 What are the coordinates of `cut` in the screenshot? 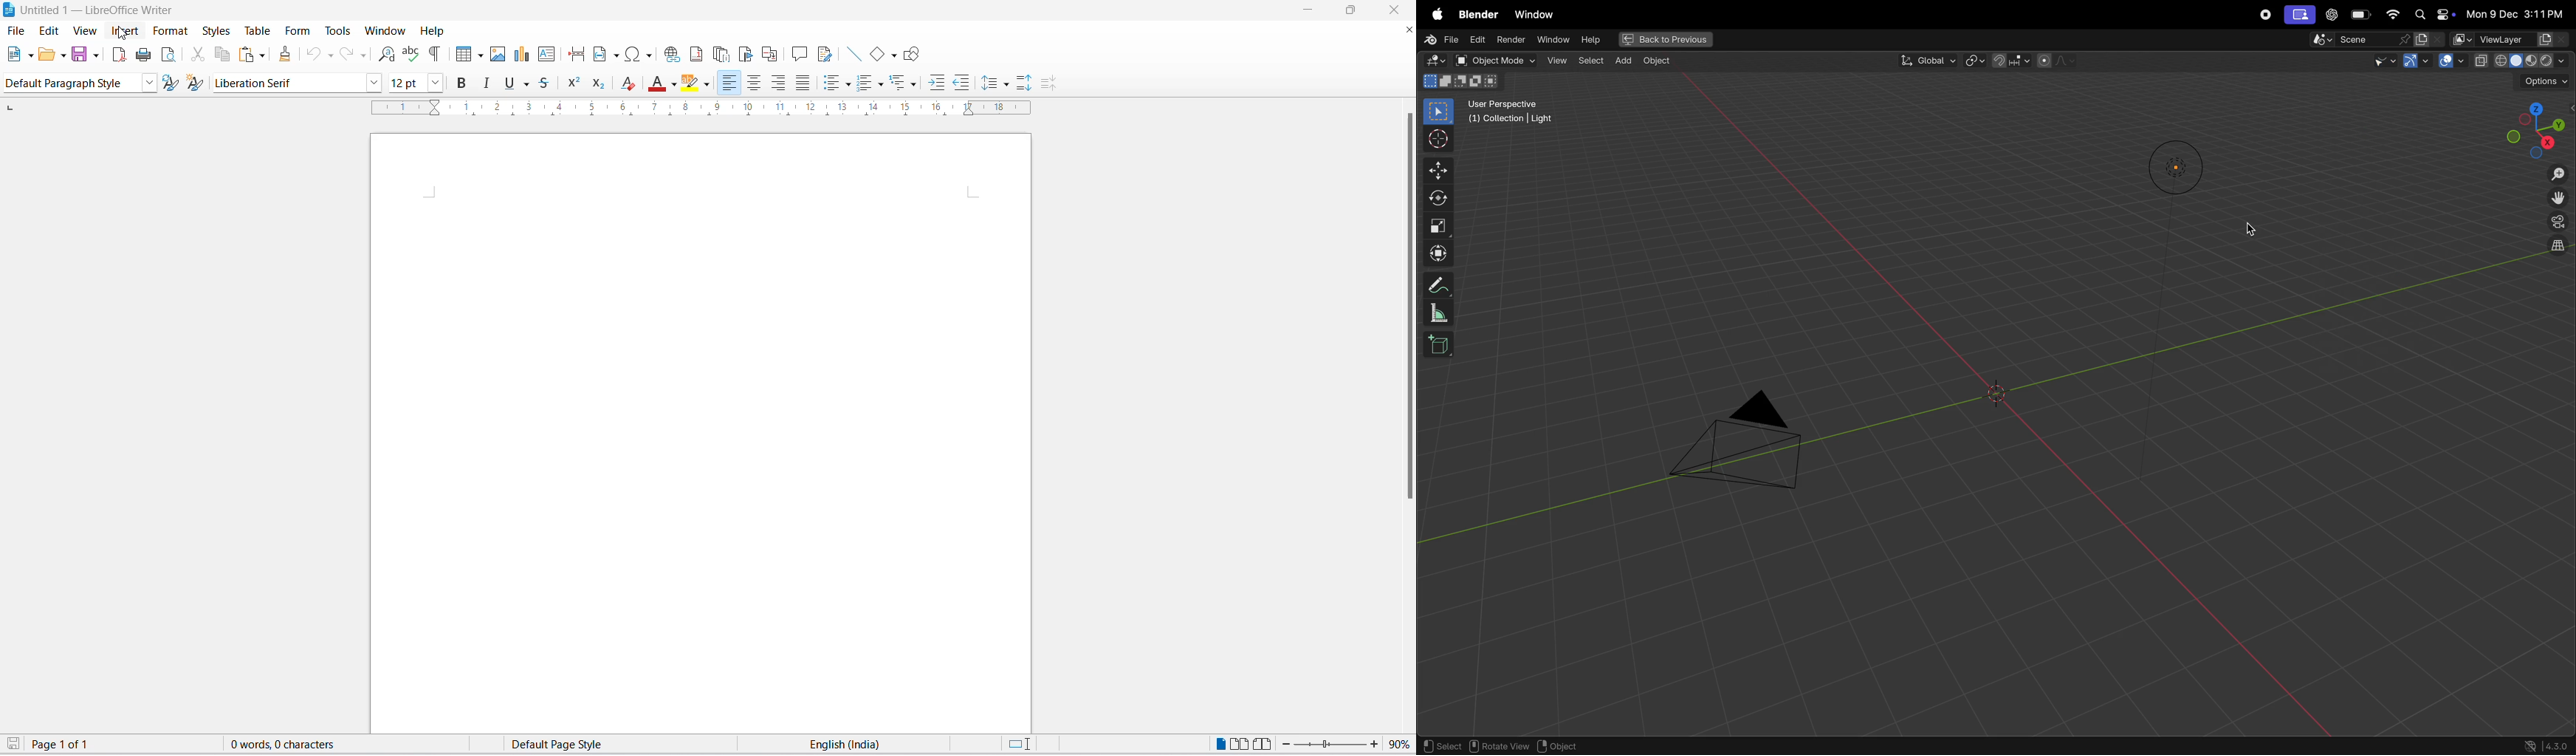 It's located at (197, 55).